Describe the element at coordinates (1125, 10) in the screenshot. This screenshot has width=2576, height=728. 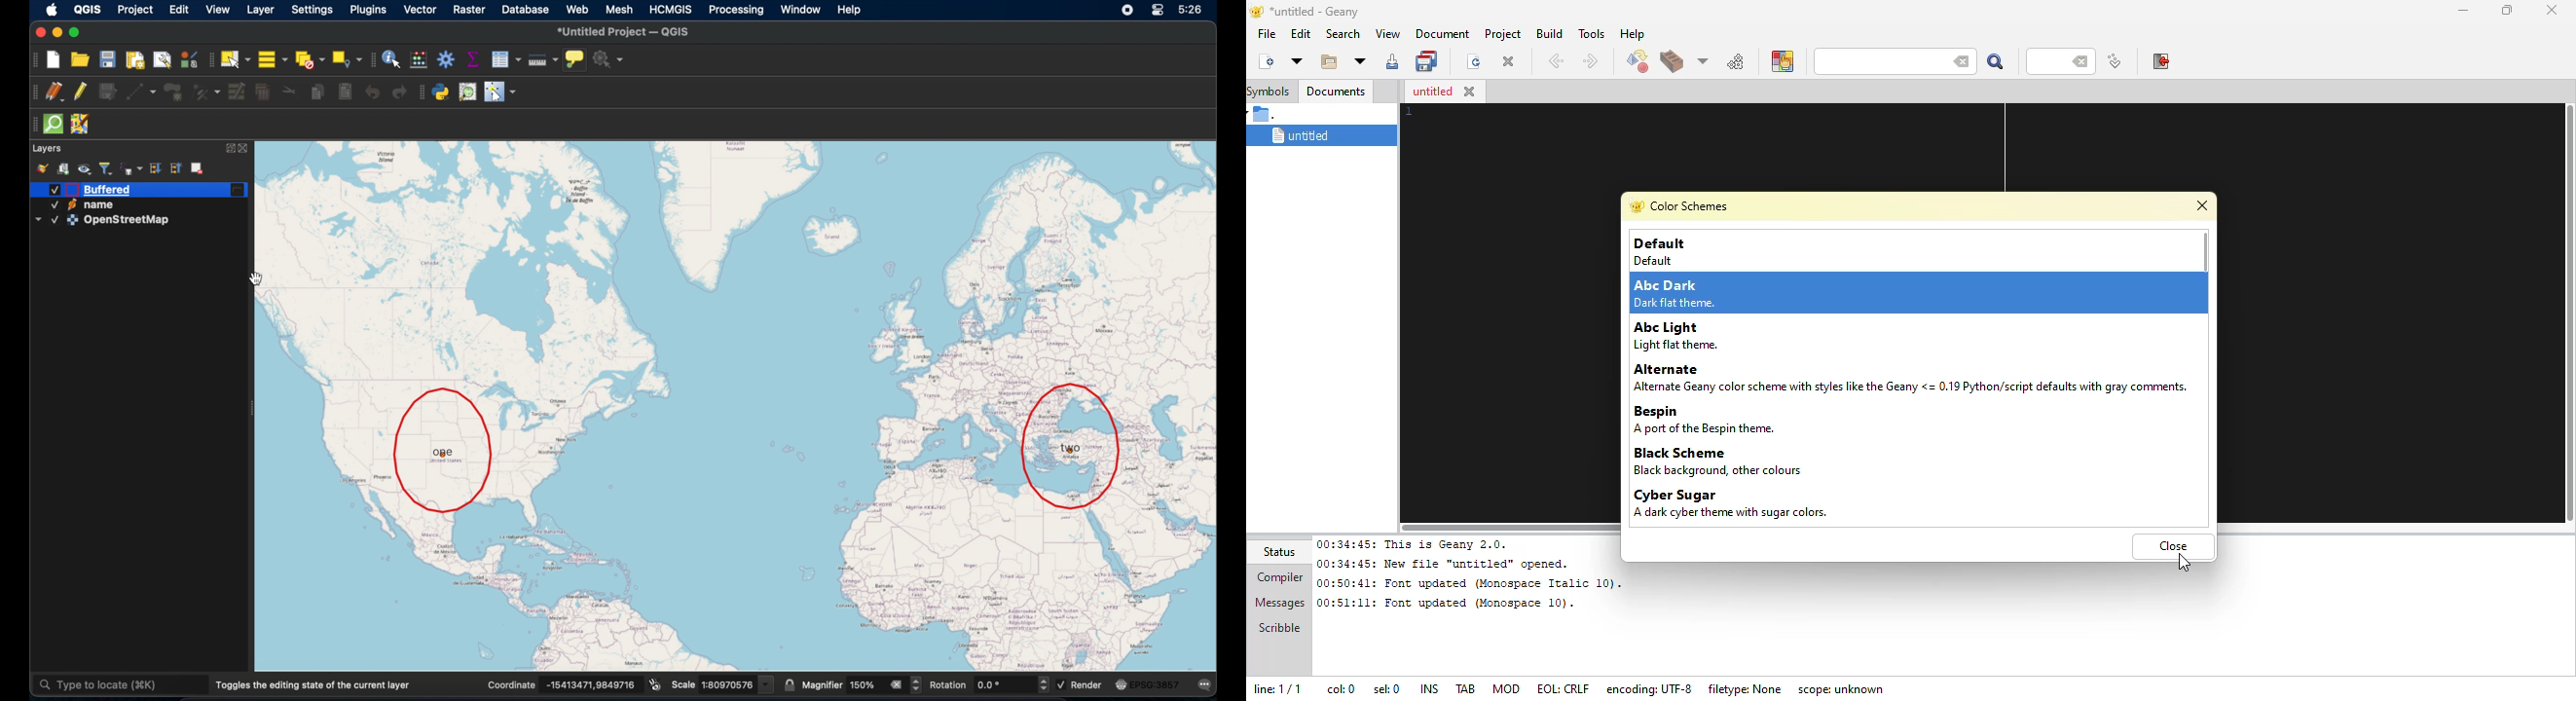
I see `screen recorder icon` at that location.